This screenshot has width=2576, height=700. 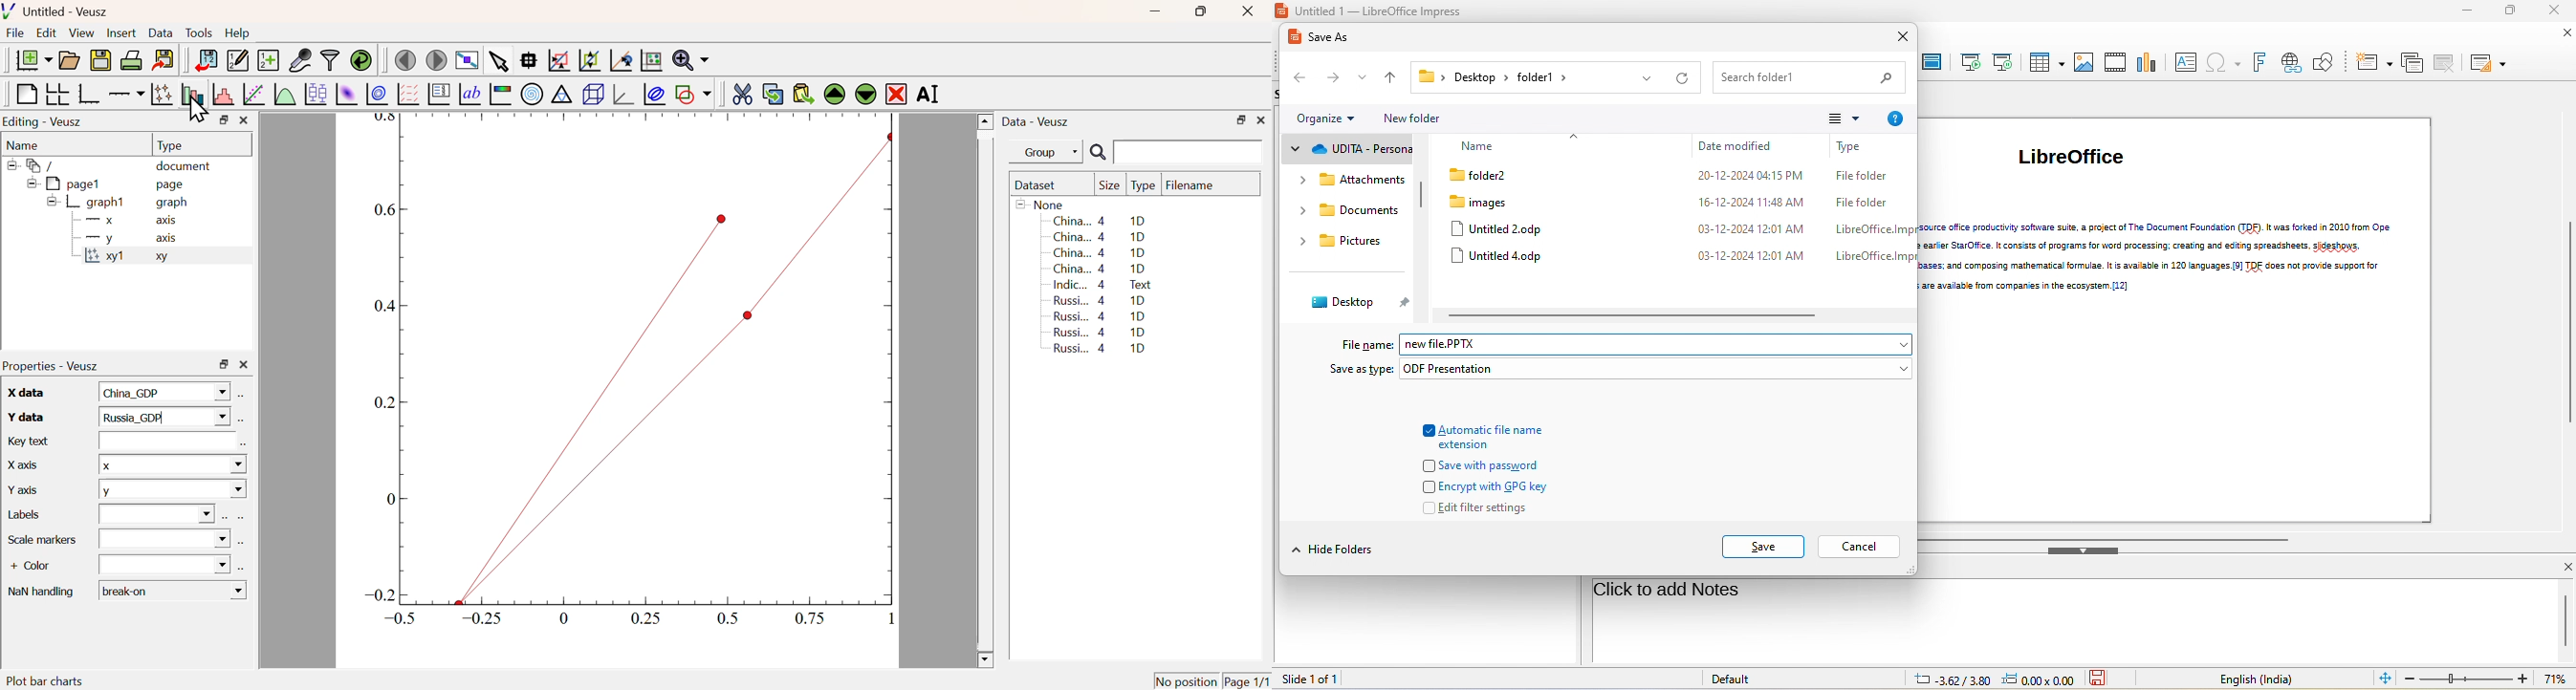 What do you see at coordinates (2115, 62) in the screenshot?
I see `audio/video` at bounding box center [2115, 62].